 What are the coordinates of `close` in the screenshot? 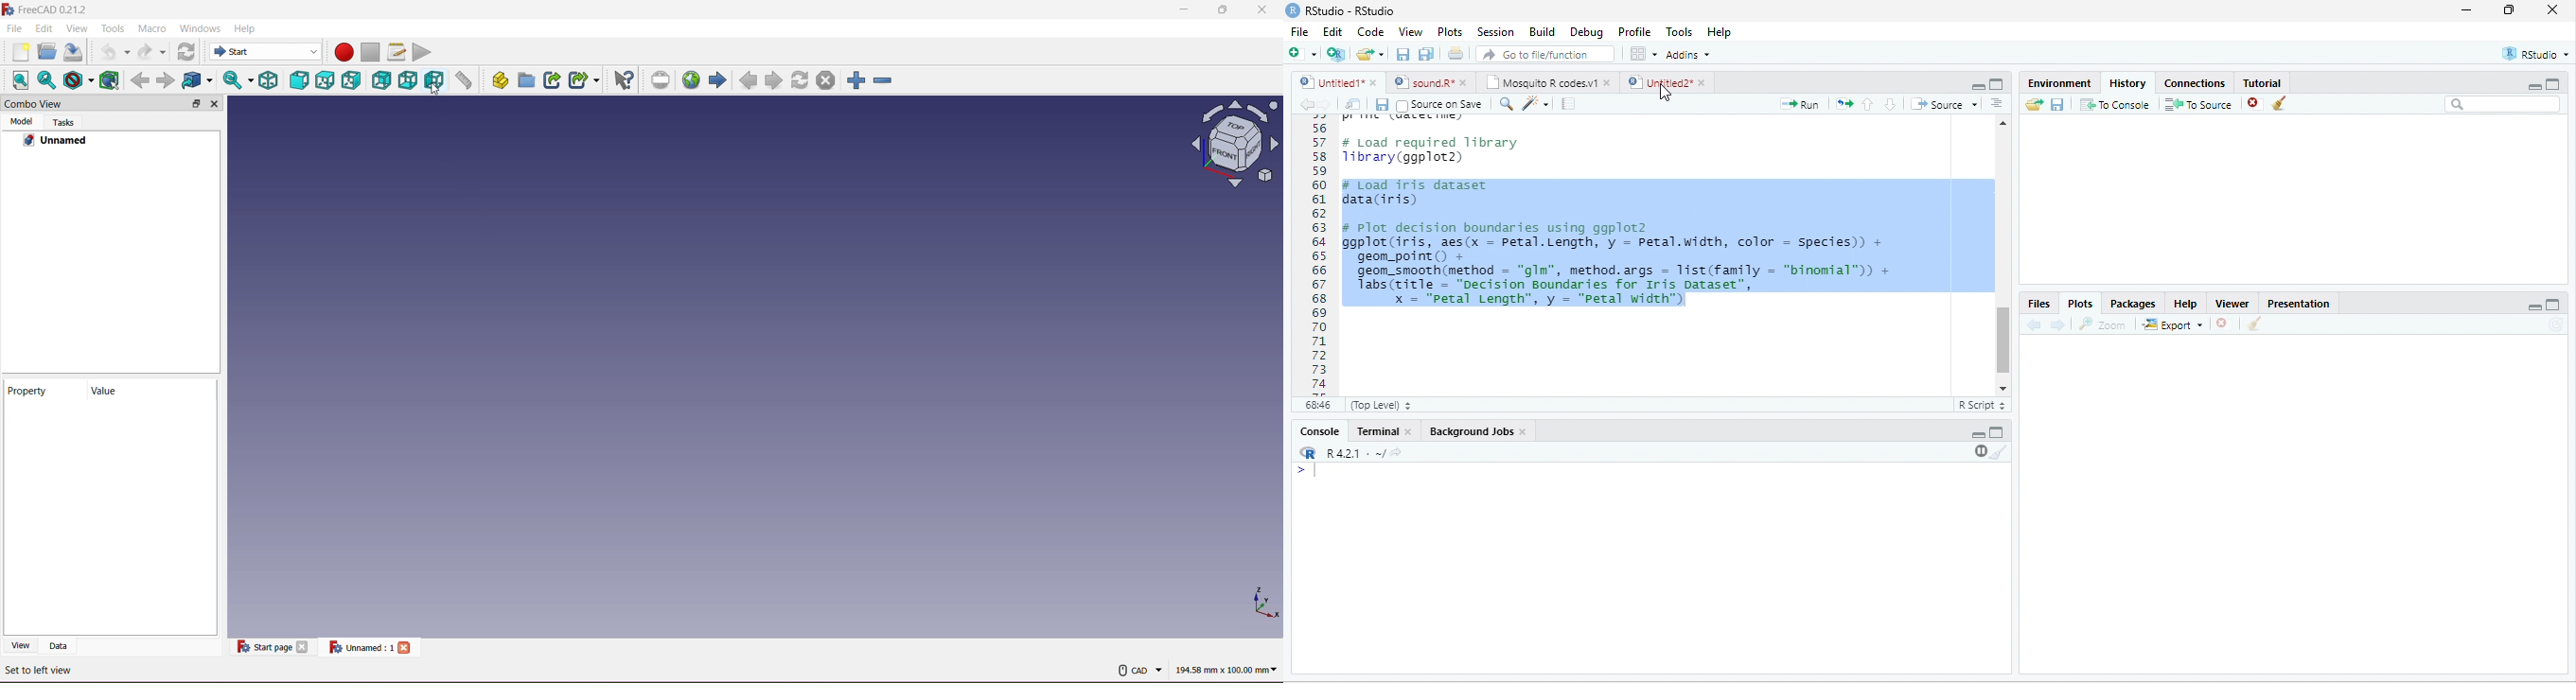 It's located at (1524, 431).